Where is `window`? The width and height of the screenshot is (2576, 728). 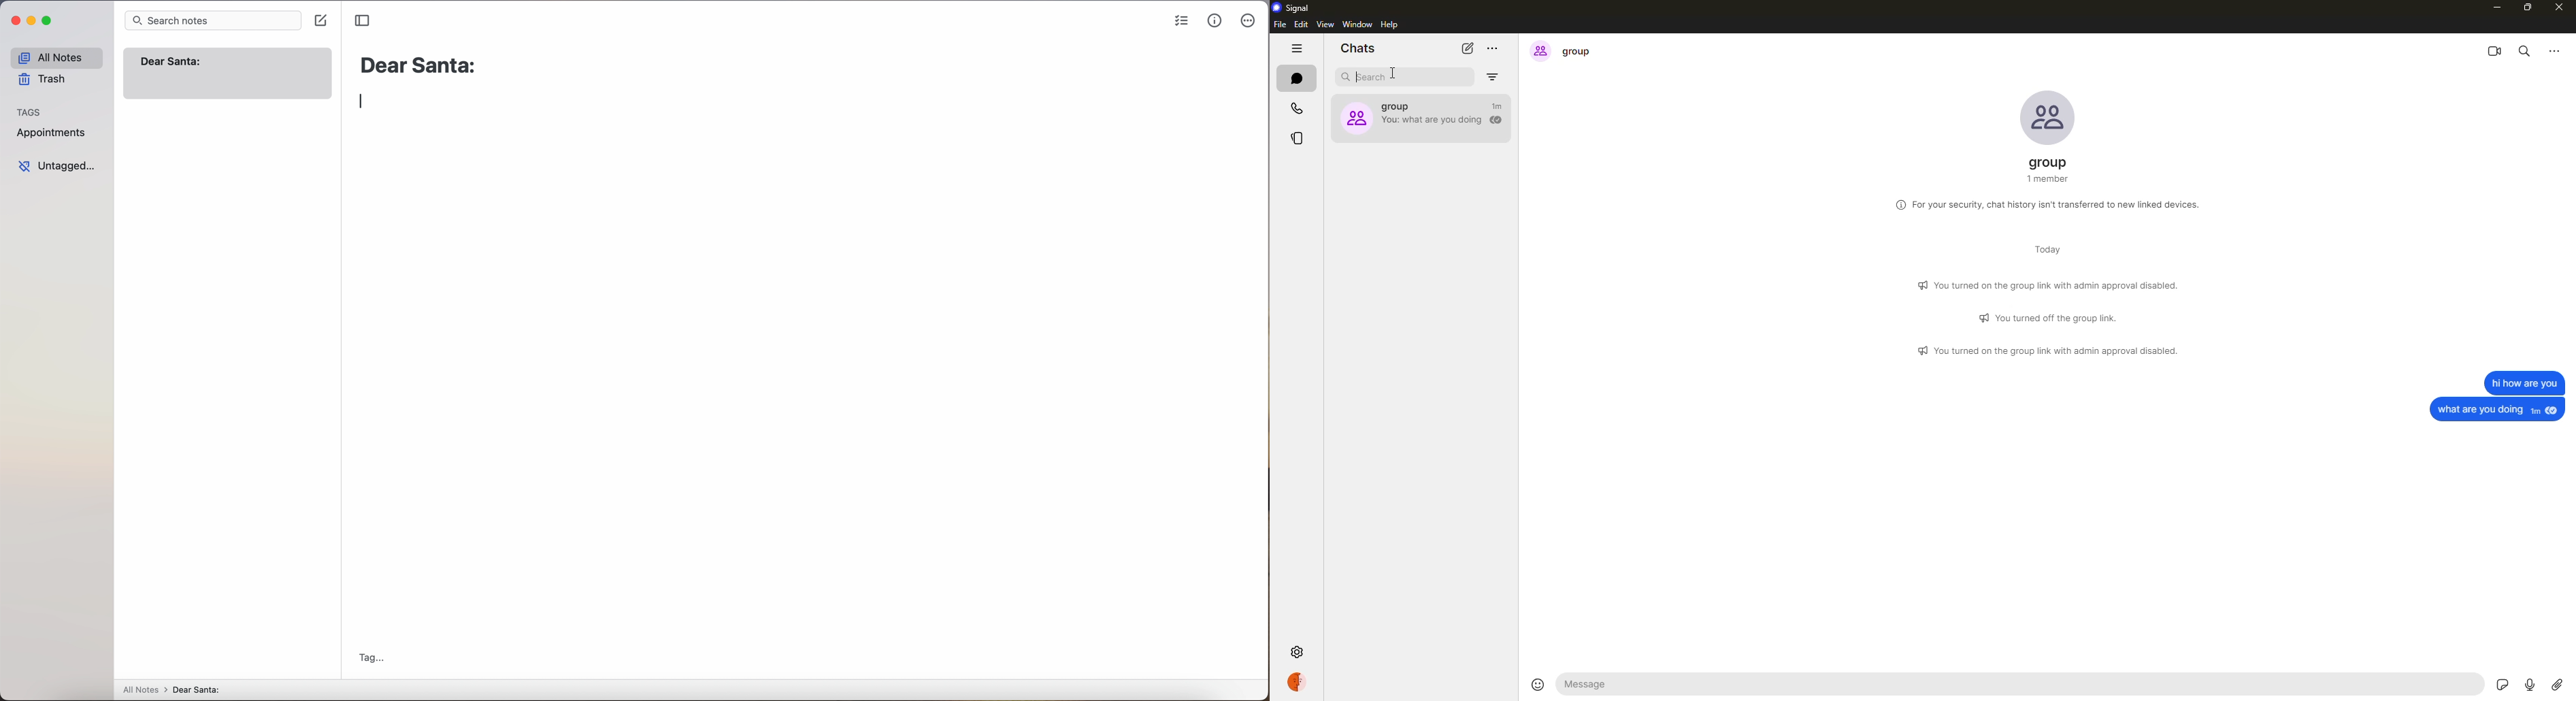 window is located at coordinates (1357, 24).